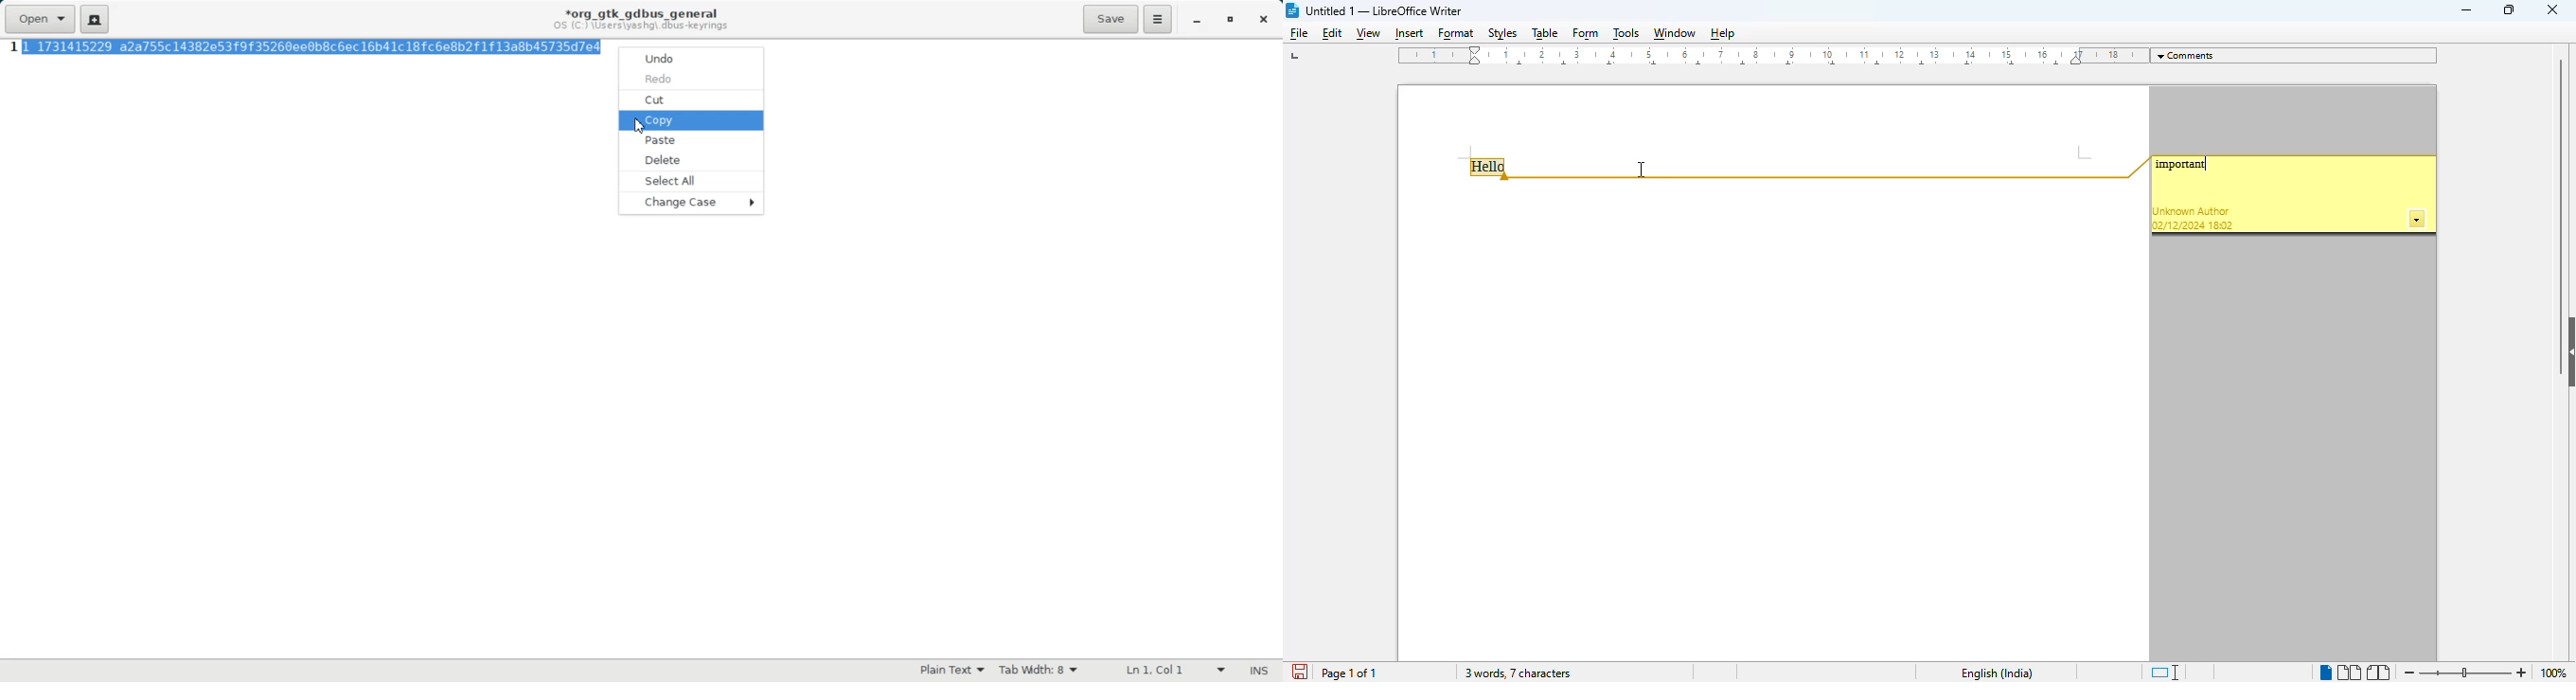 The width and height of the screenshot is (2576, 700). Describe the element at coordinates (2467, 10) in the screenshot. I see `minimize` at that location.